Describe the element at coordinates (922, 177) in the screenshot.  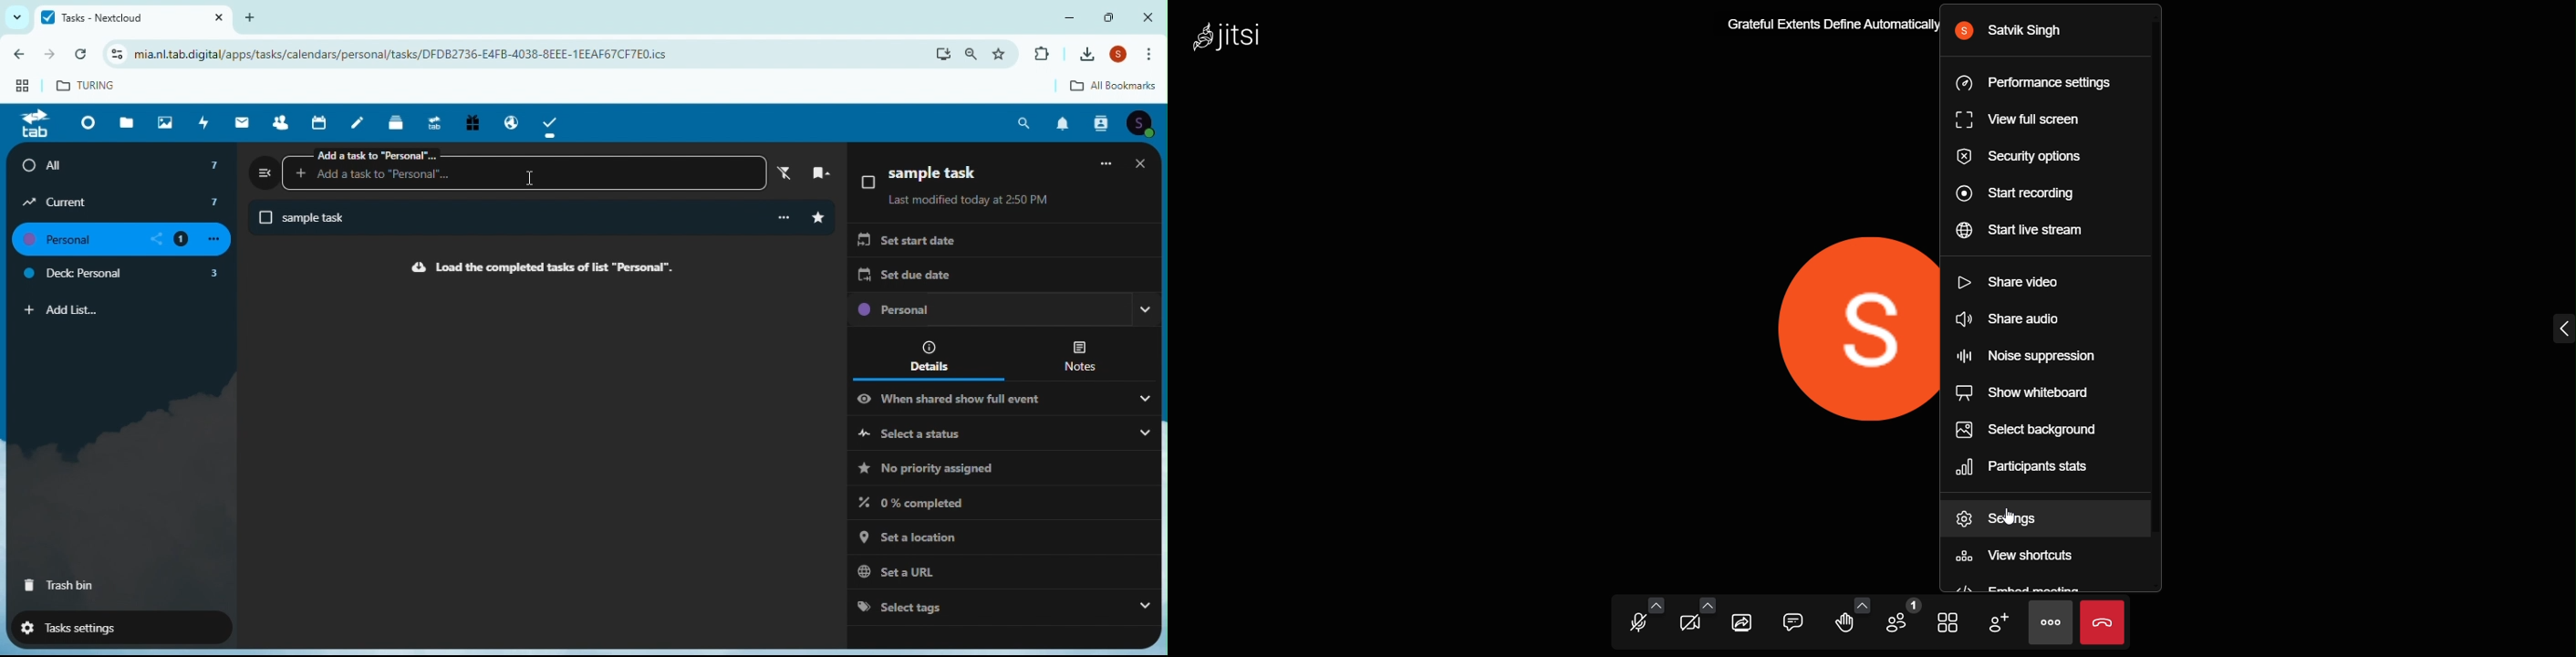
I see `Task name` at that location.